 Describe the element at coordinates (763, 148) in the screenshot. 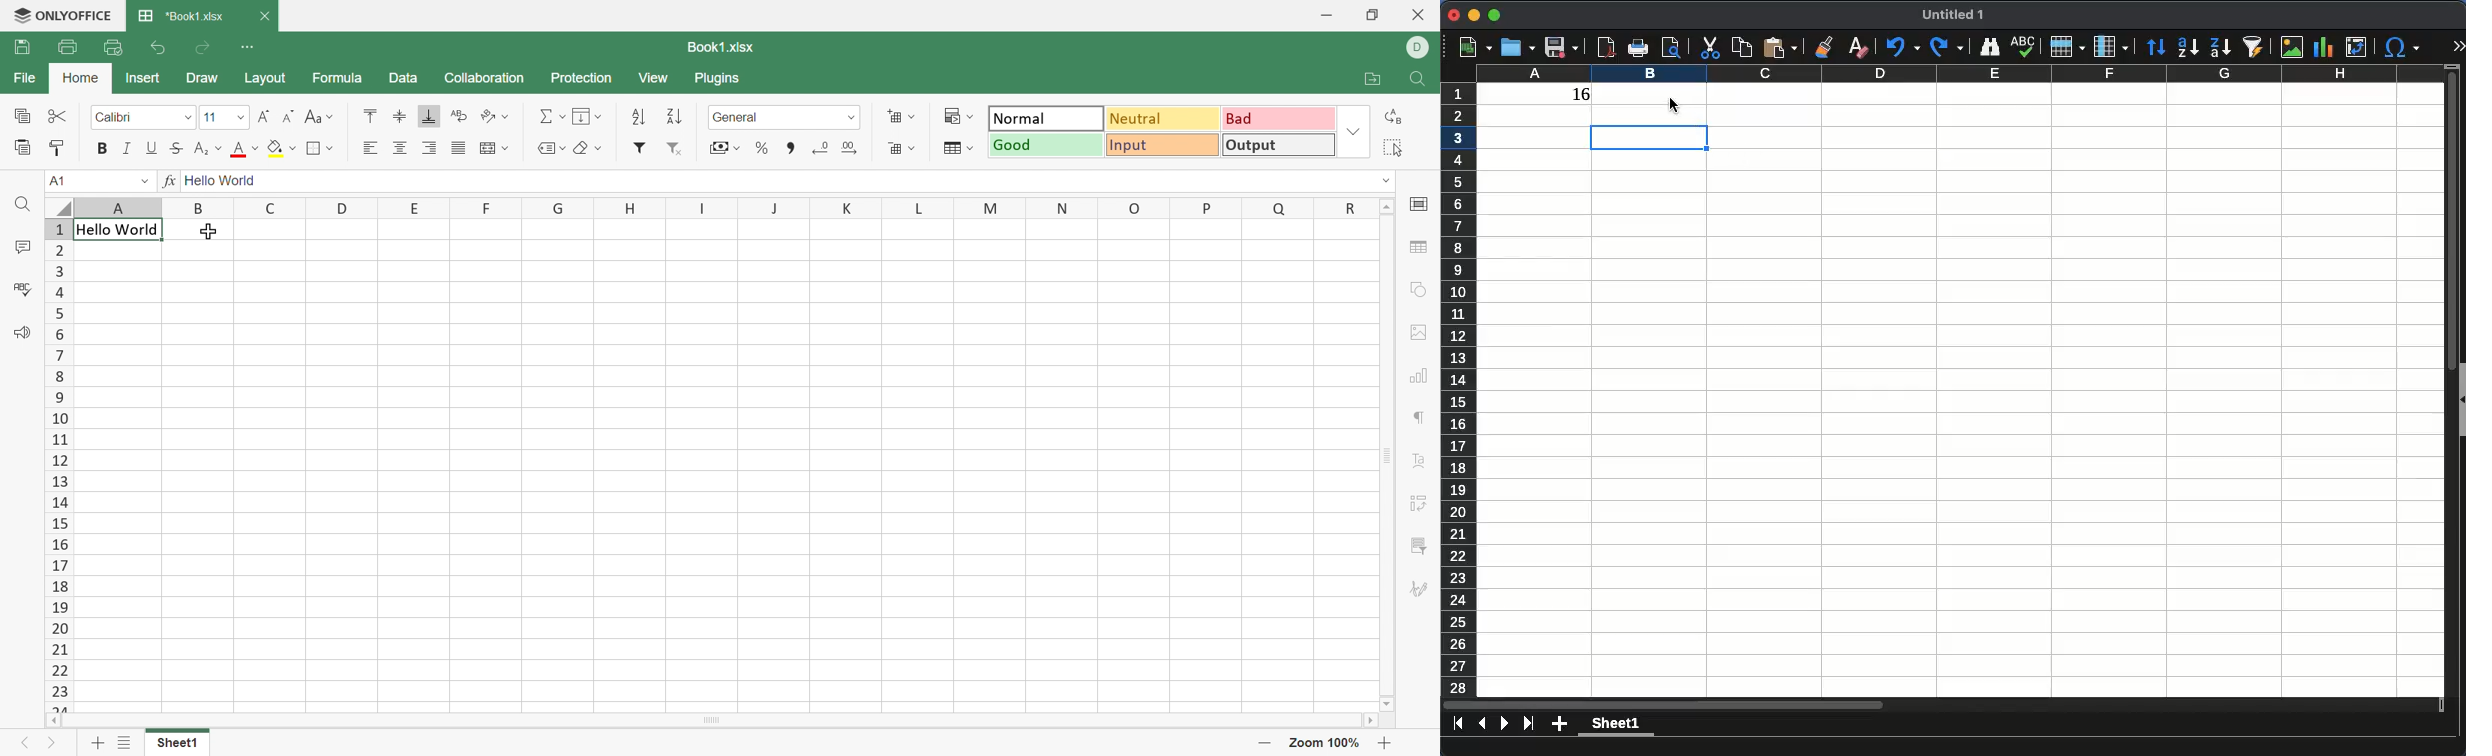

I see `Percent style` at that location.